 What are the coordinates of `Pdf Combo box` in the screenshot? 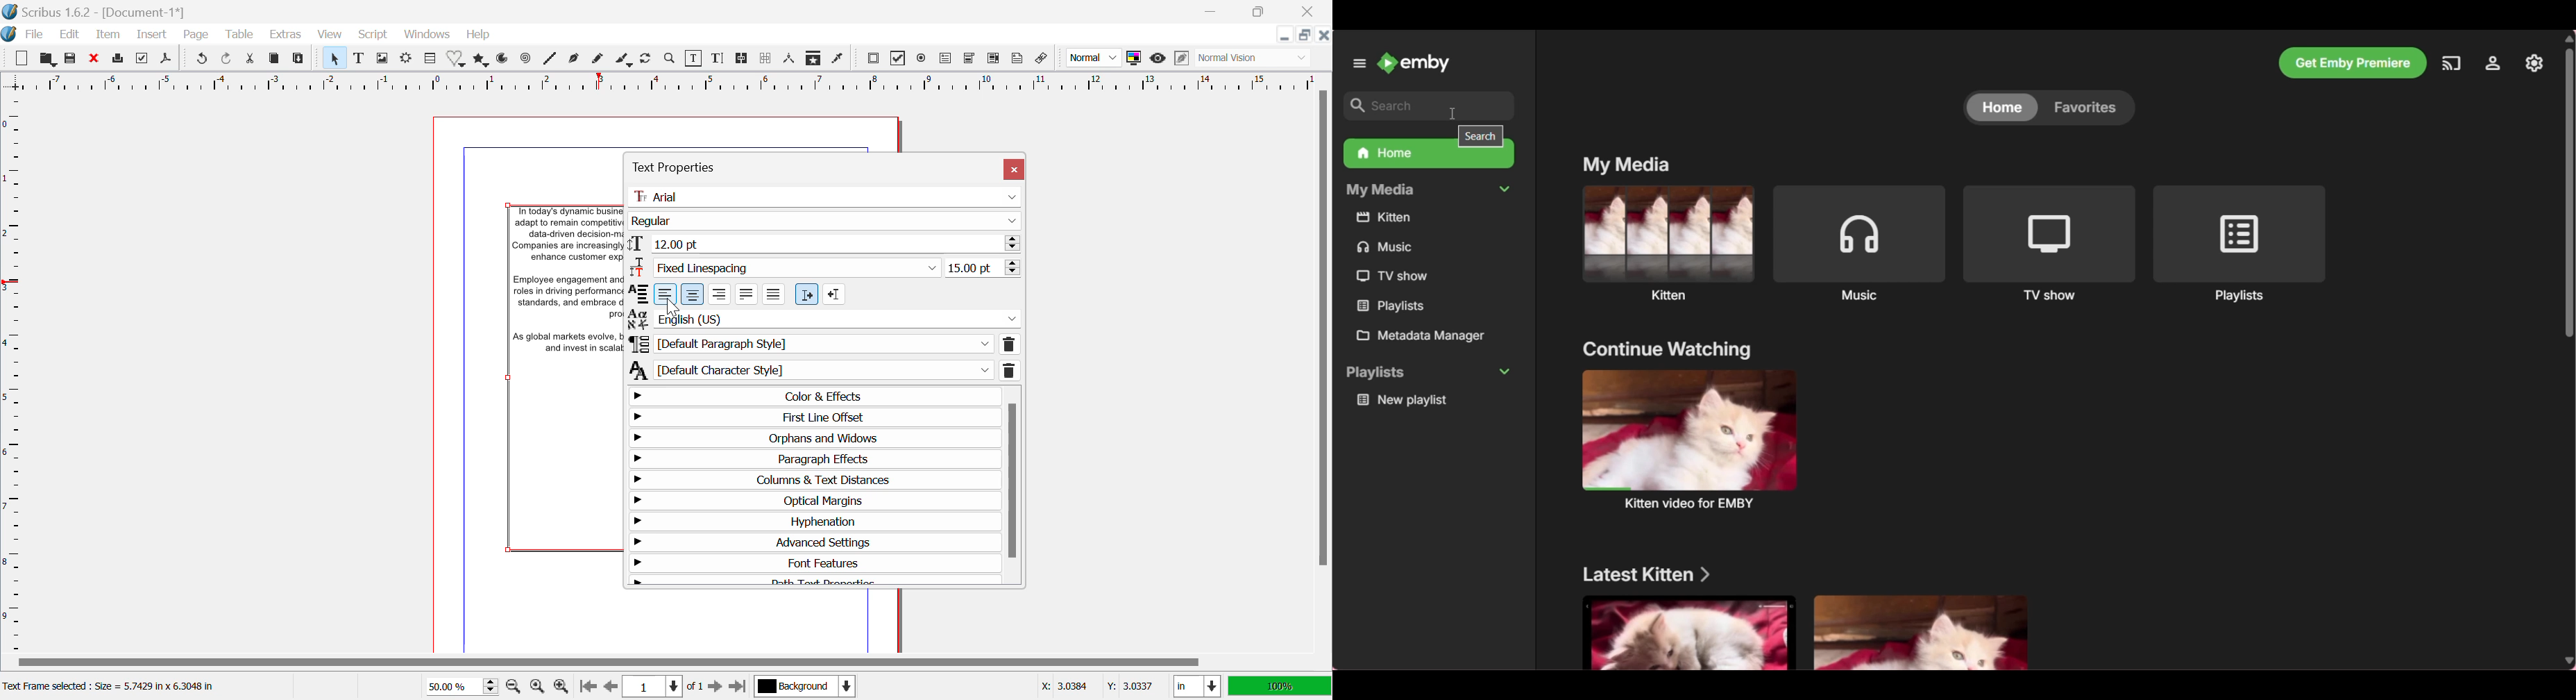 It's located at (970, 56).